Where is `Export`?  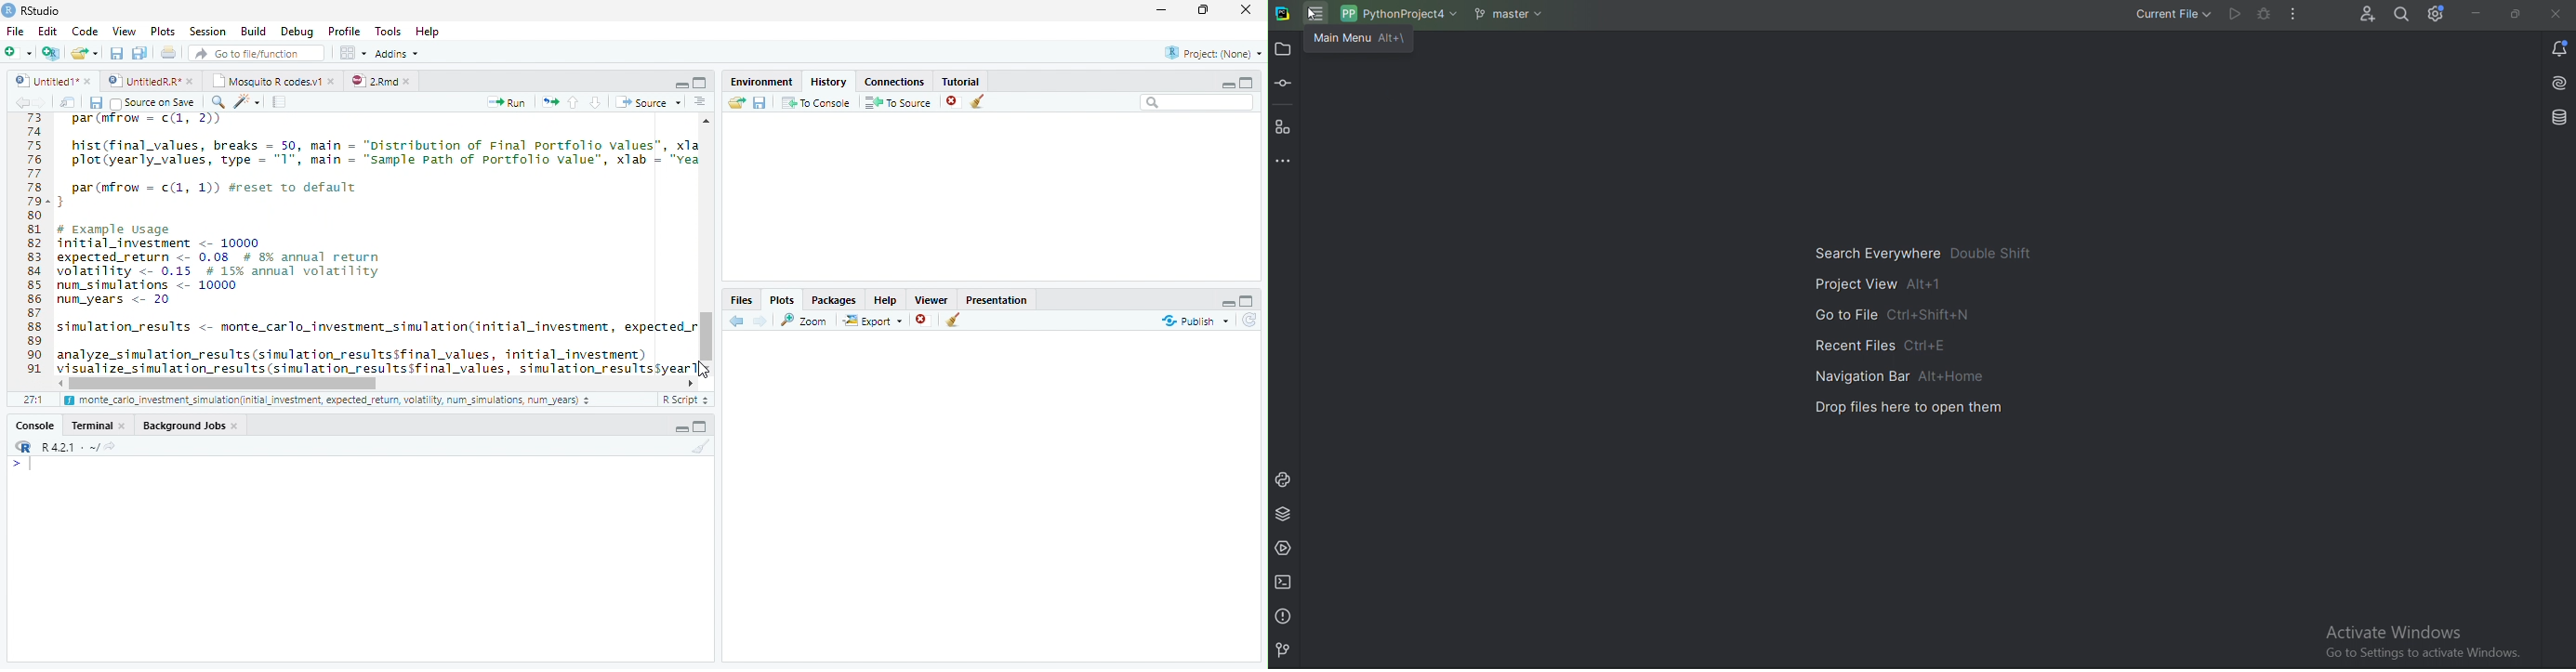
Export is located at coordinates (871, 321).